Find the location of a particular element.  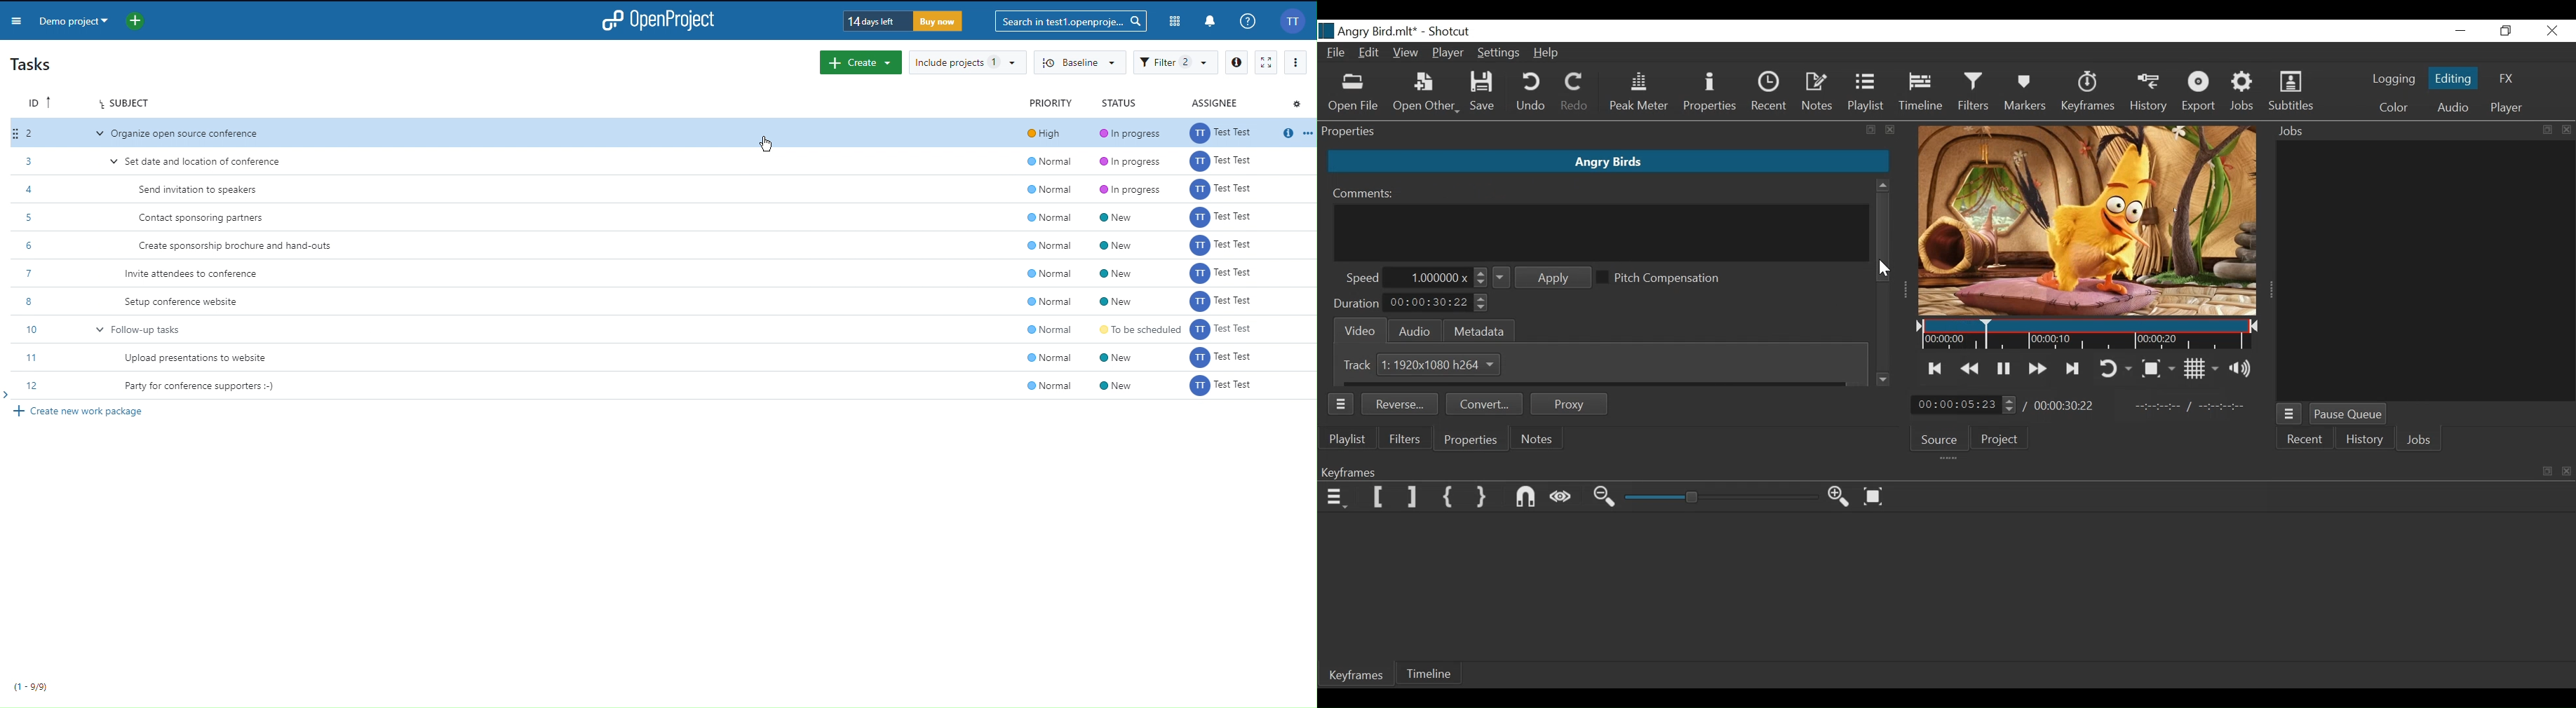

Play backward quickly is located at coordinates (1970, 368).